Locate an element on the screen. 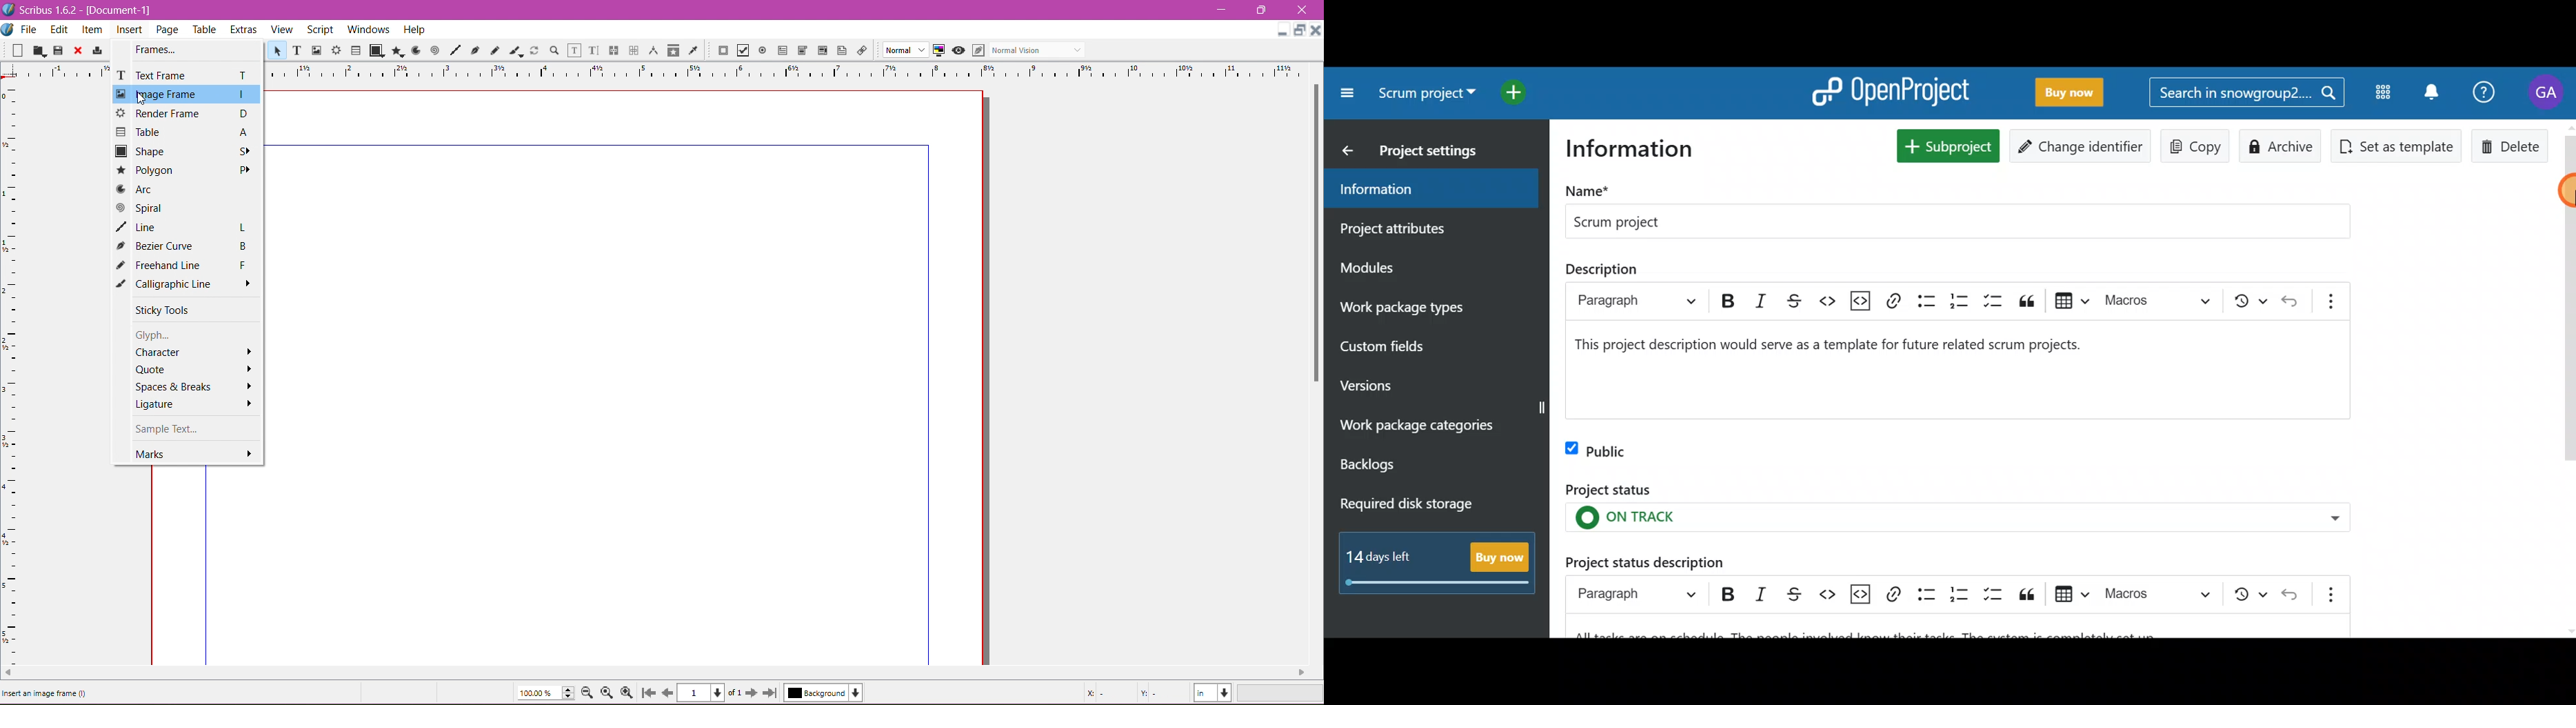  Item is located at coordinates (91, 31).